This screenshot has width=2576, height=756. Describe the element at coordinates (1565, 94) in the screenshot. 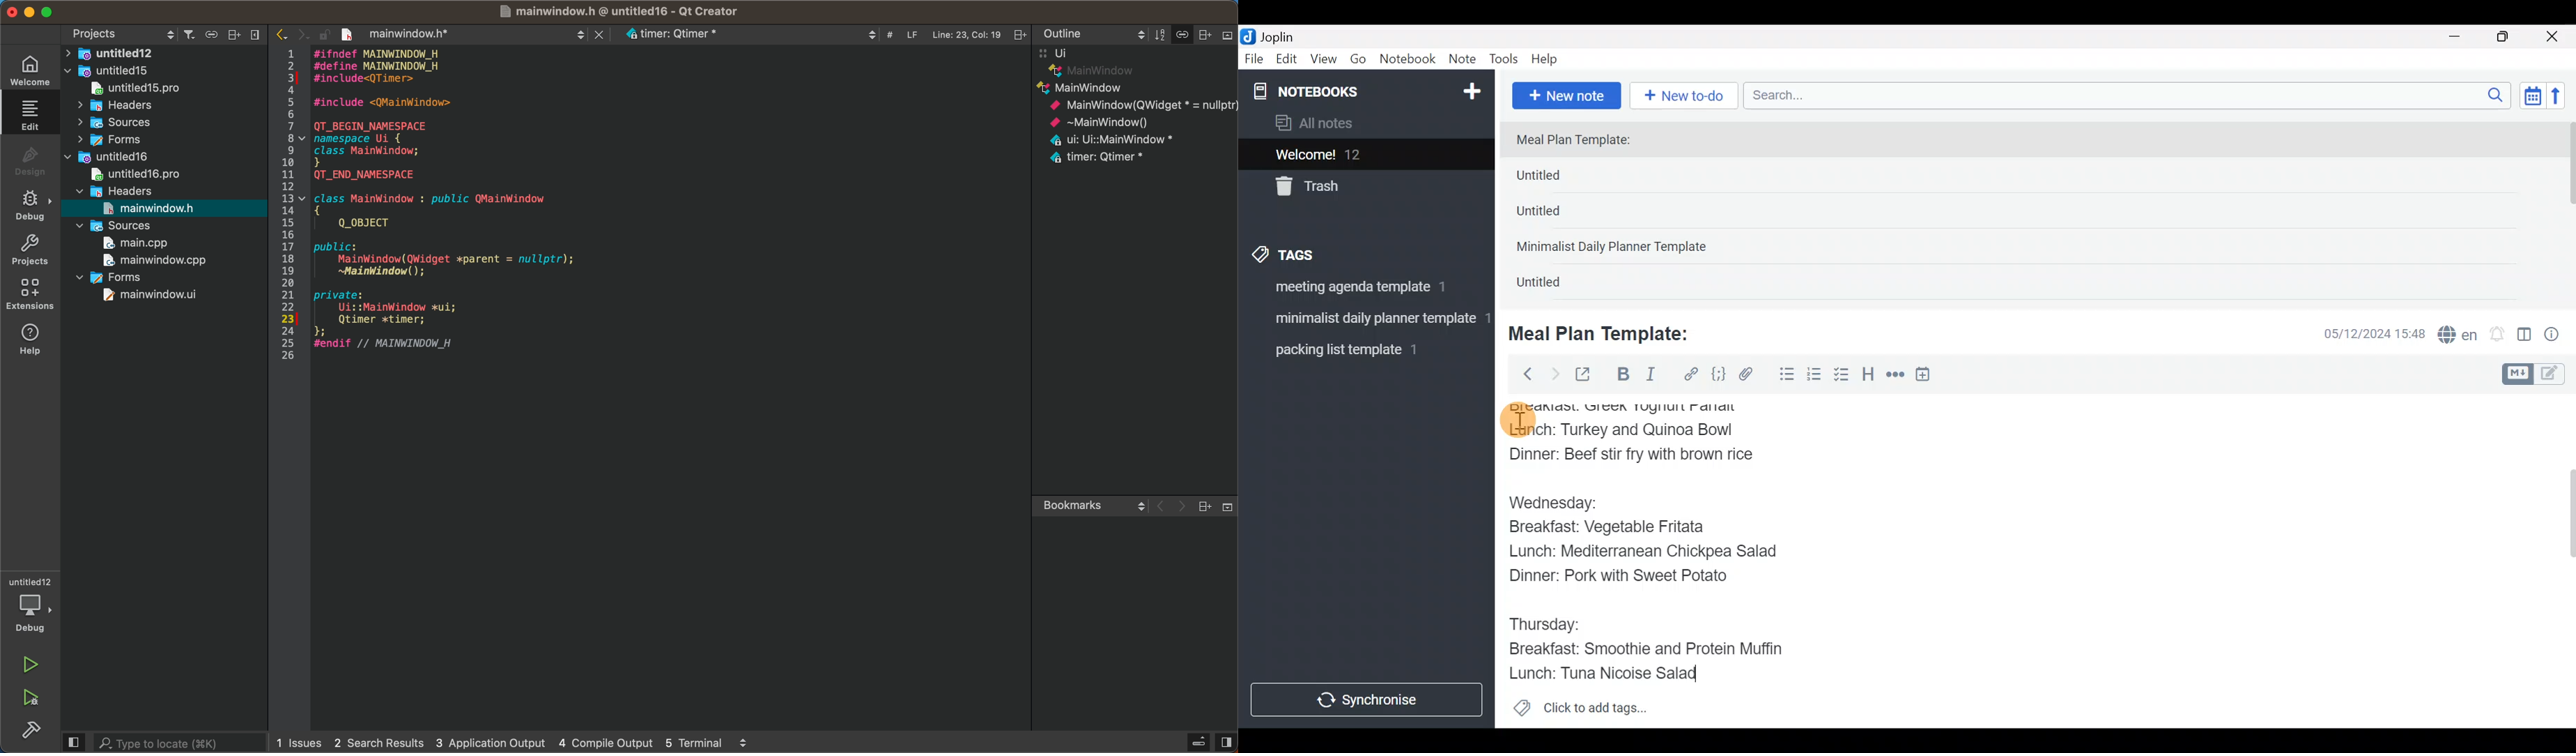

I see `New note` at that location.